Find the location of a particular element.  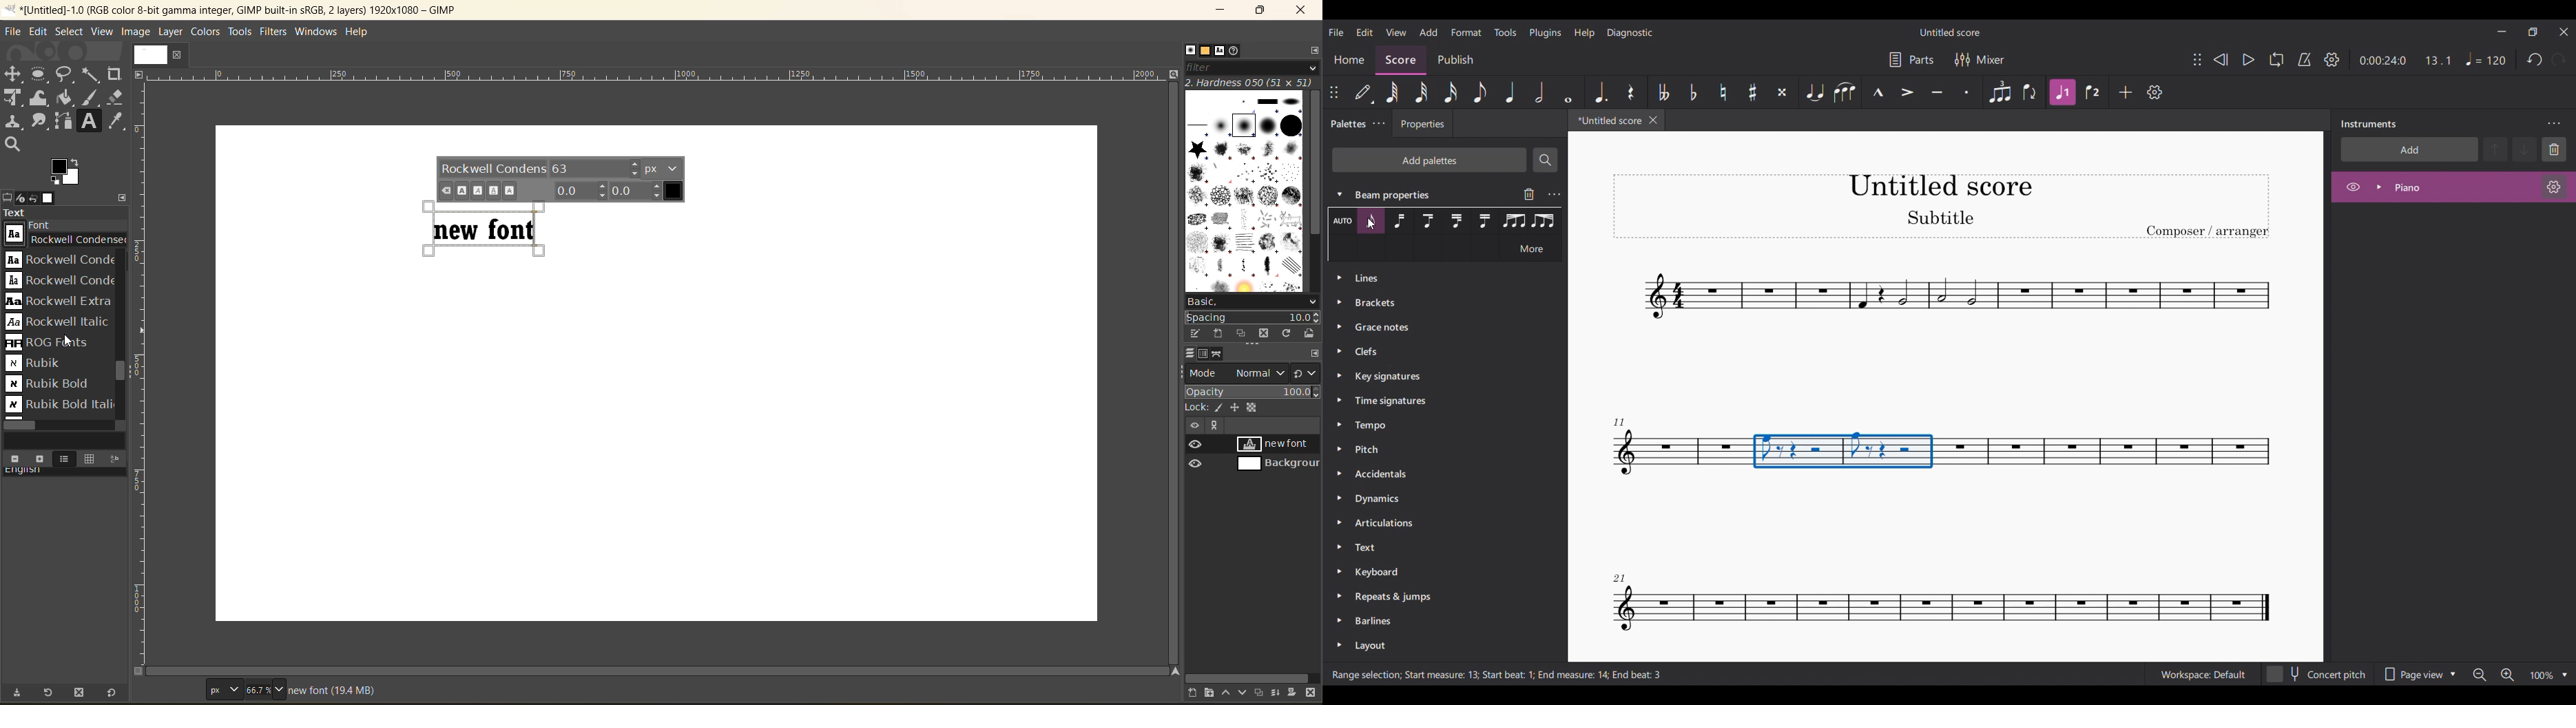

Staccato is located at coordinates (1967, 92).